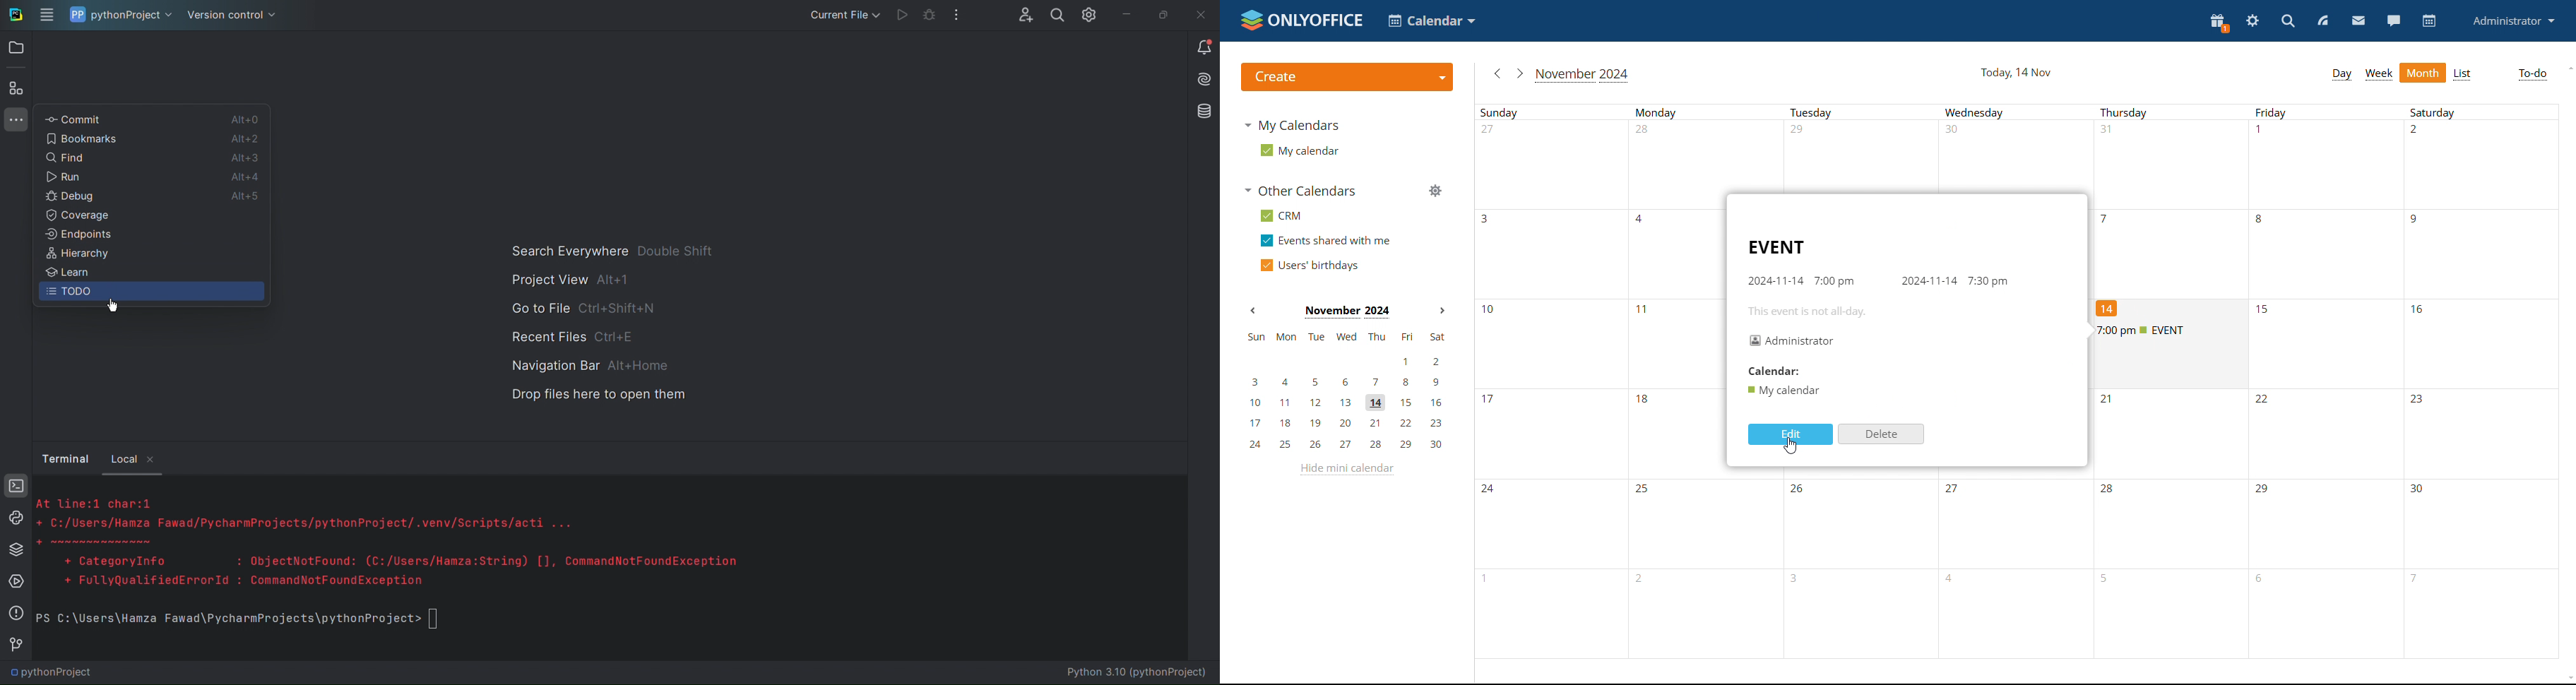  Describe the element at coordinates (150, 256) in the screenshot. I see `Heirarchy` at that location.